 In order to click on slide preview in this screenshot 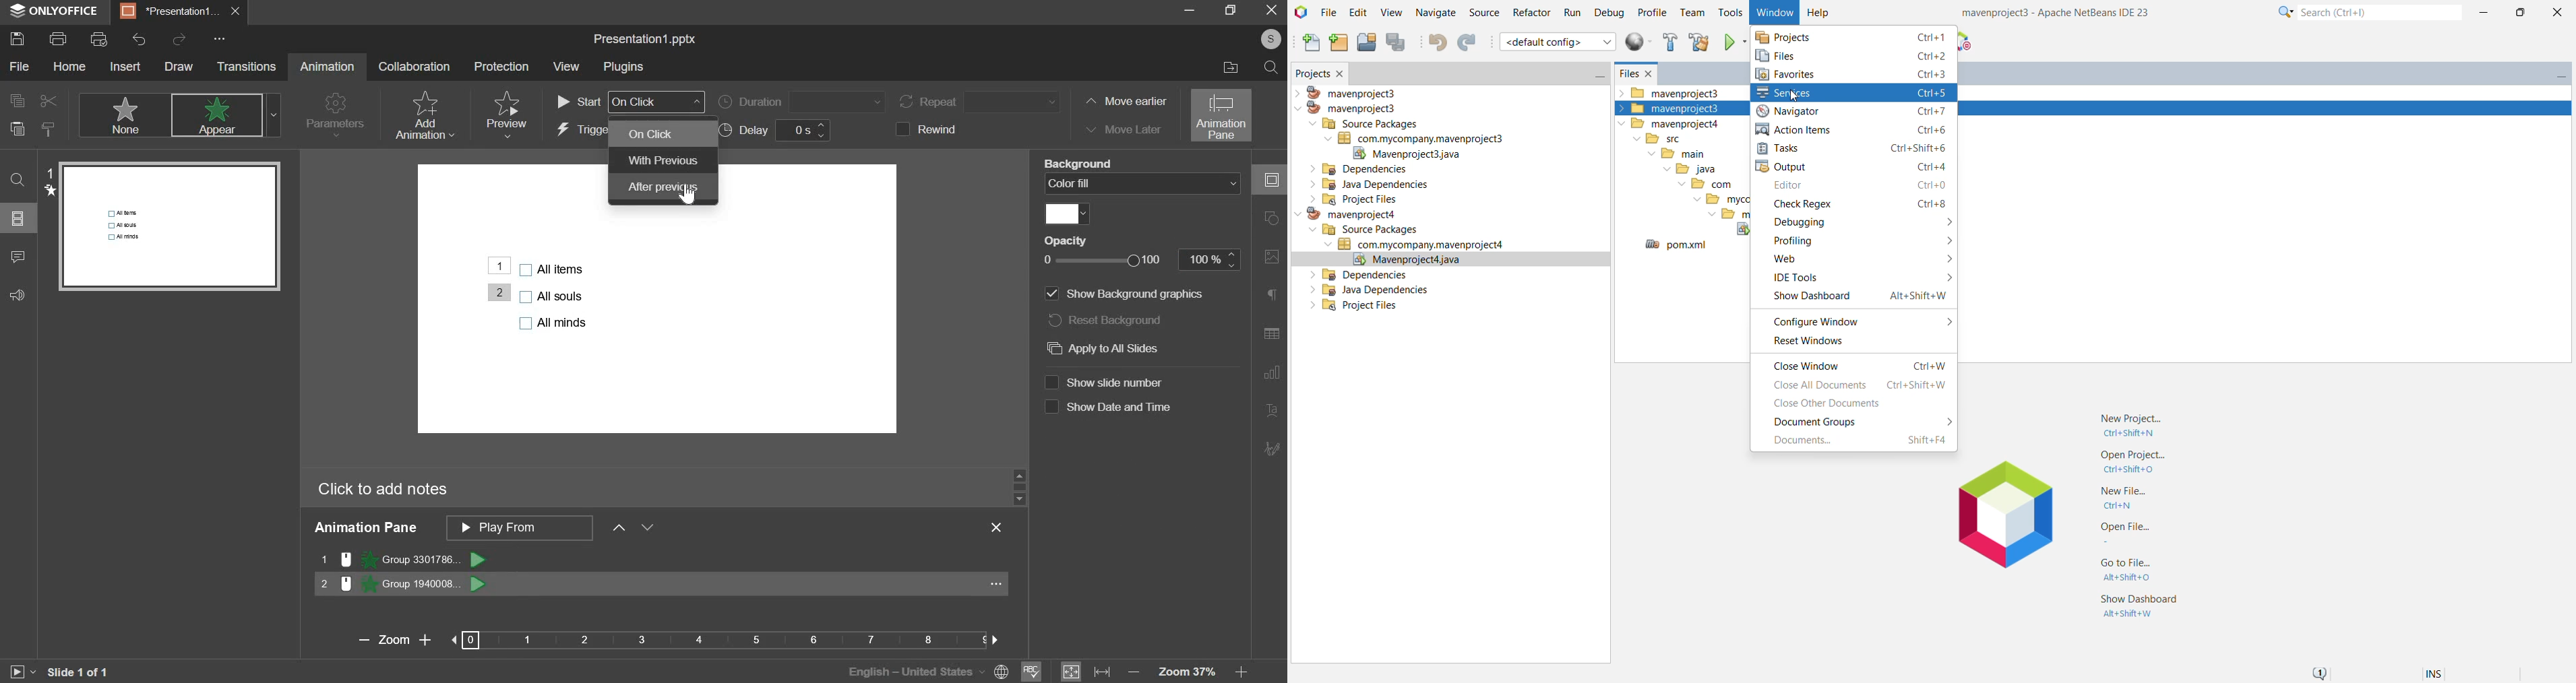, I will do `click(171, 226)`.